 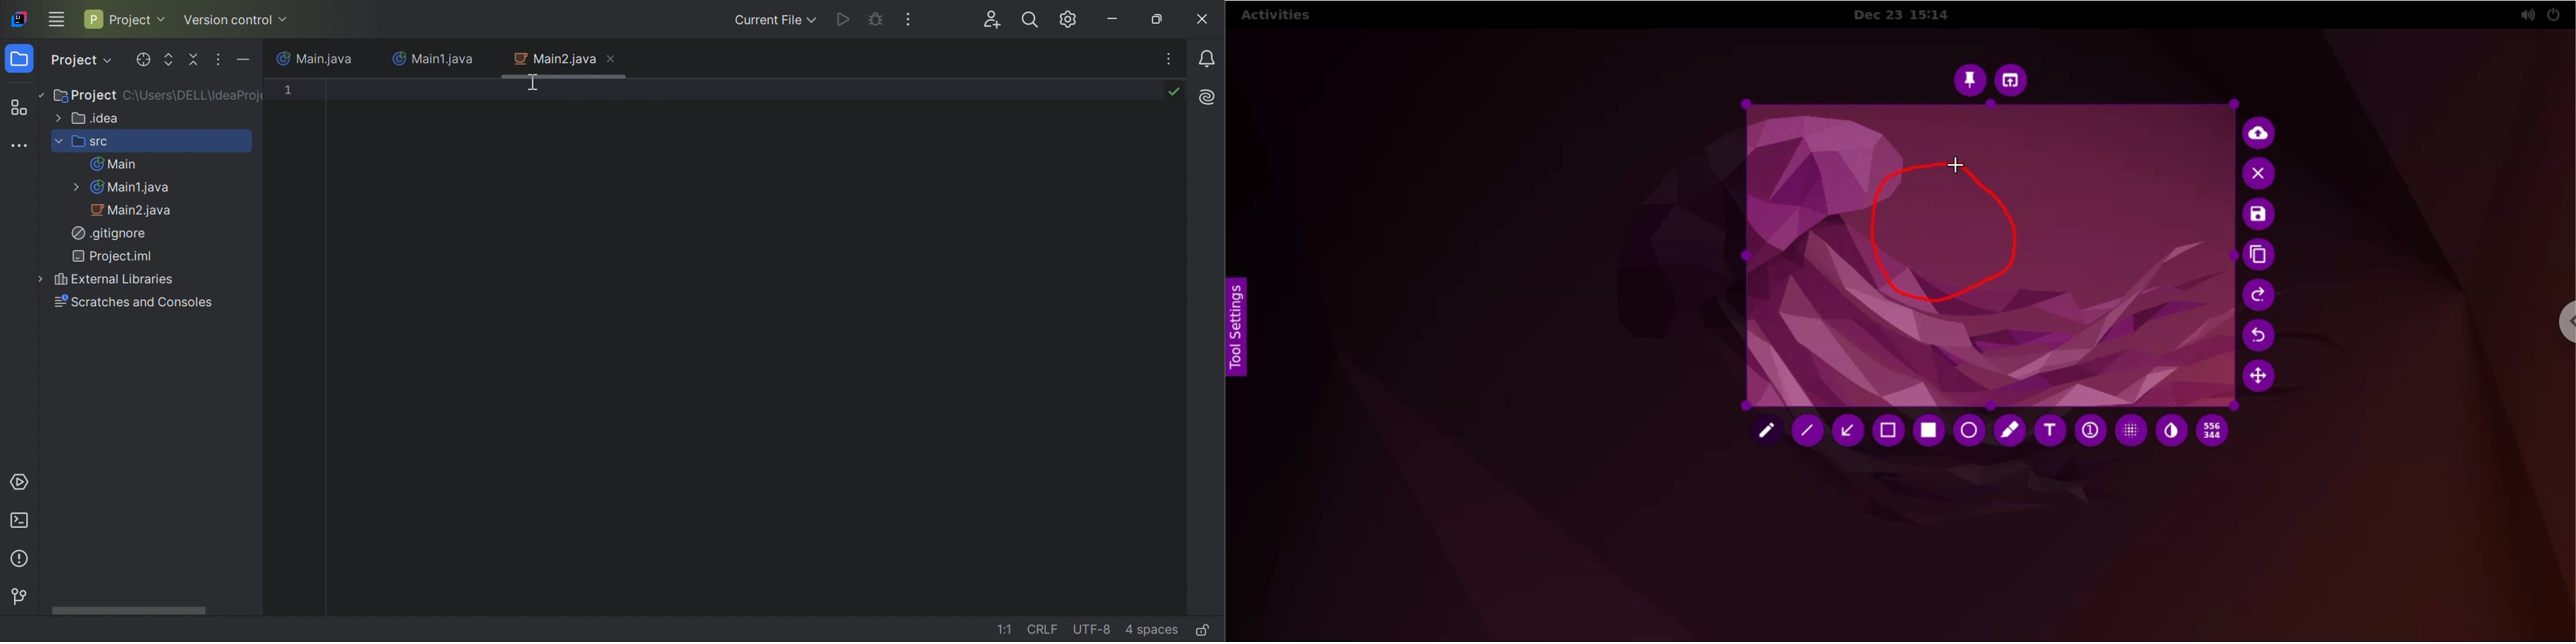 I want to click on selection, so click(x=1891, y=431).